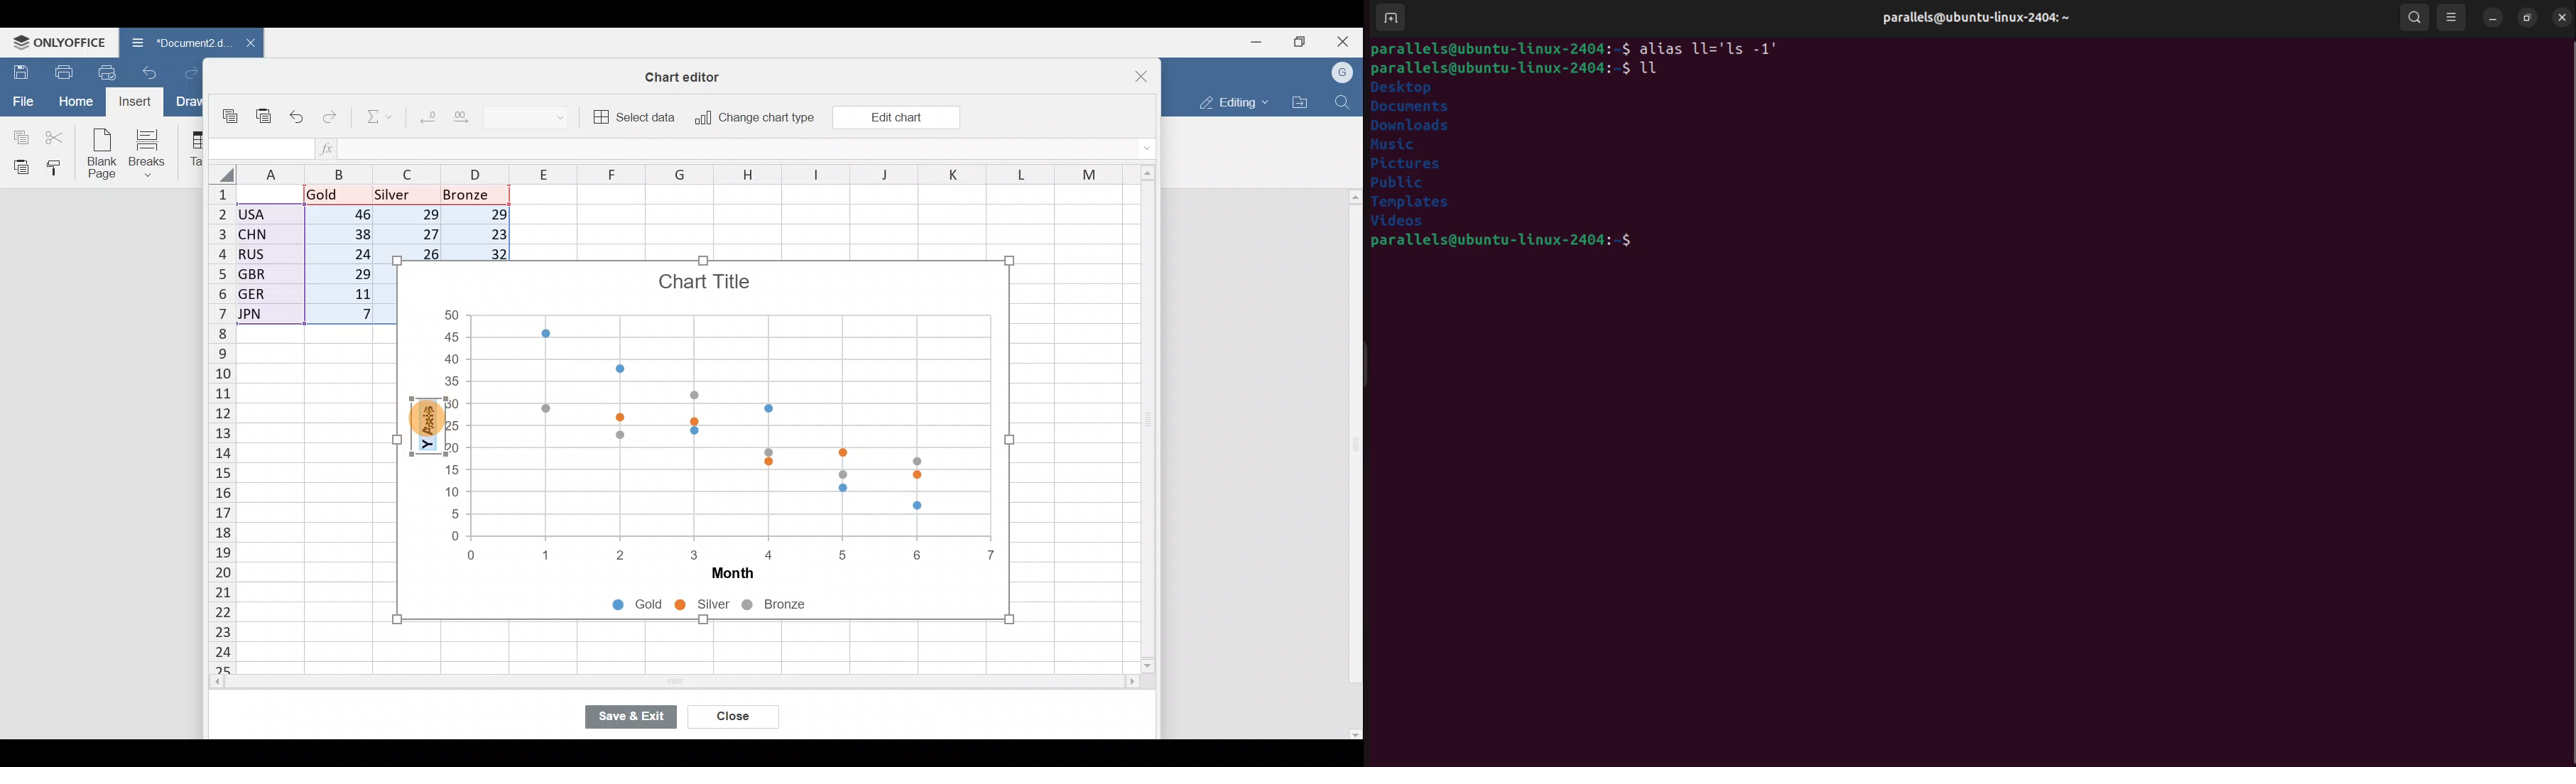 The image size is (2576, 784). What do you see at coordinates (18, 167) in the screenshot?
I see `Paste` at bounding box center [18, 167].